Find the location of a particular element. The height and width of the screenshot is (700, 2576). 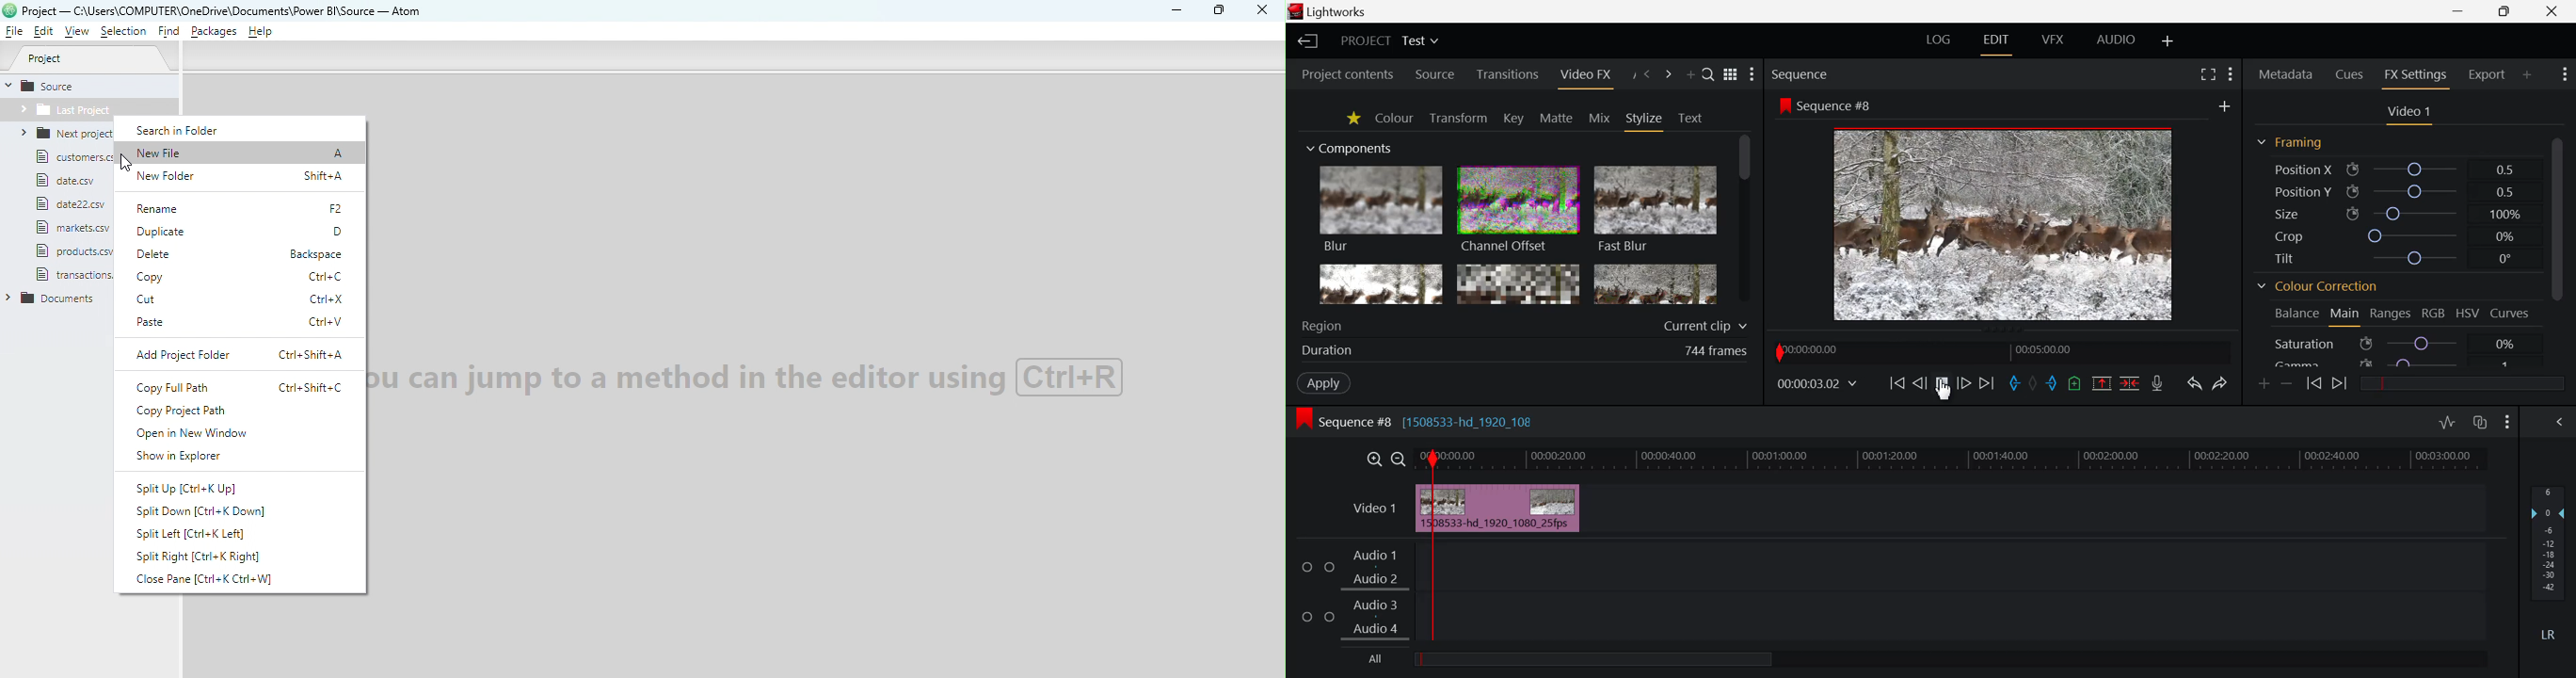

Source is located at coordinates (56, 87).